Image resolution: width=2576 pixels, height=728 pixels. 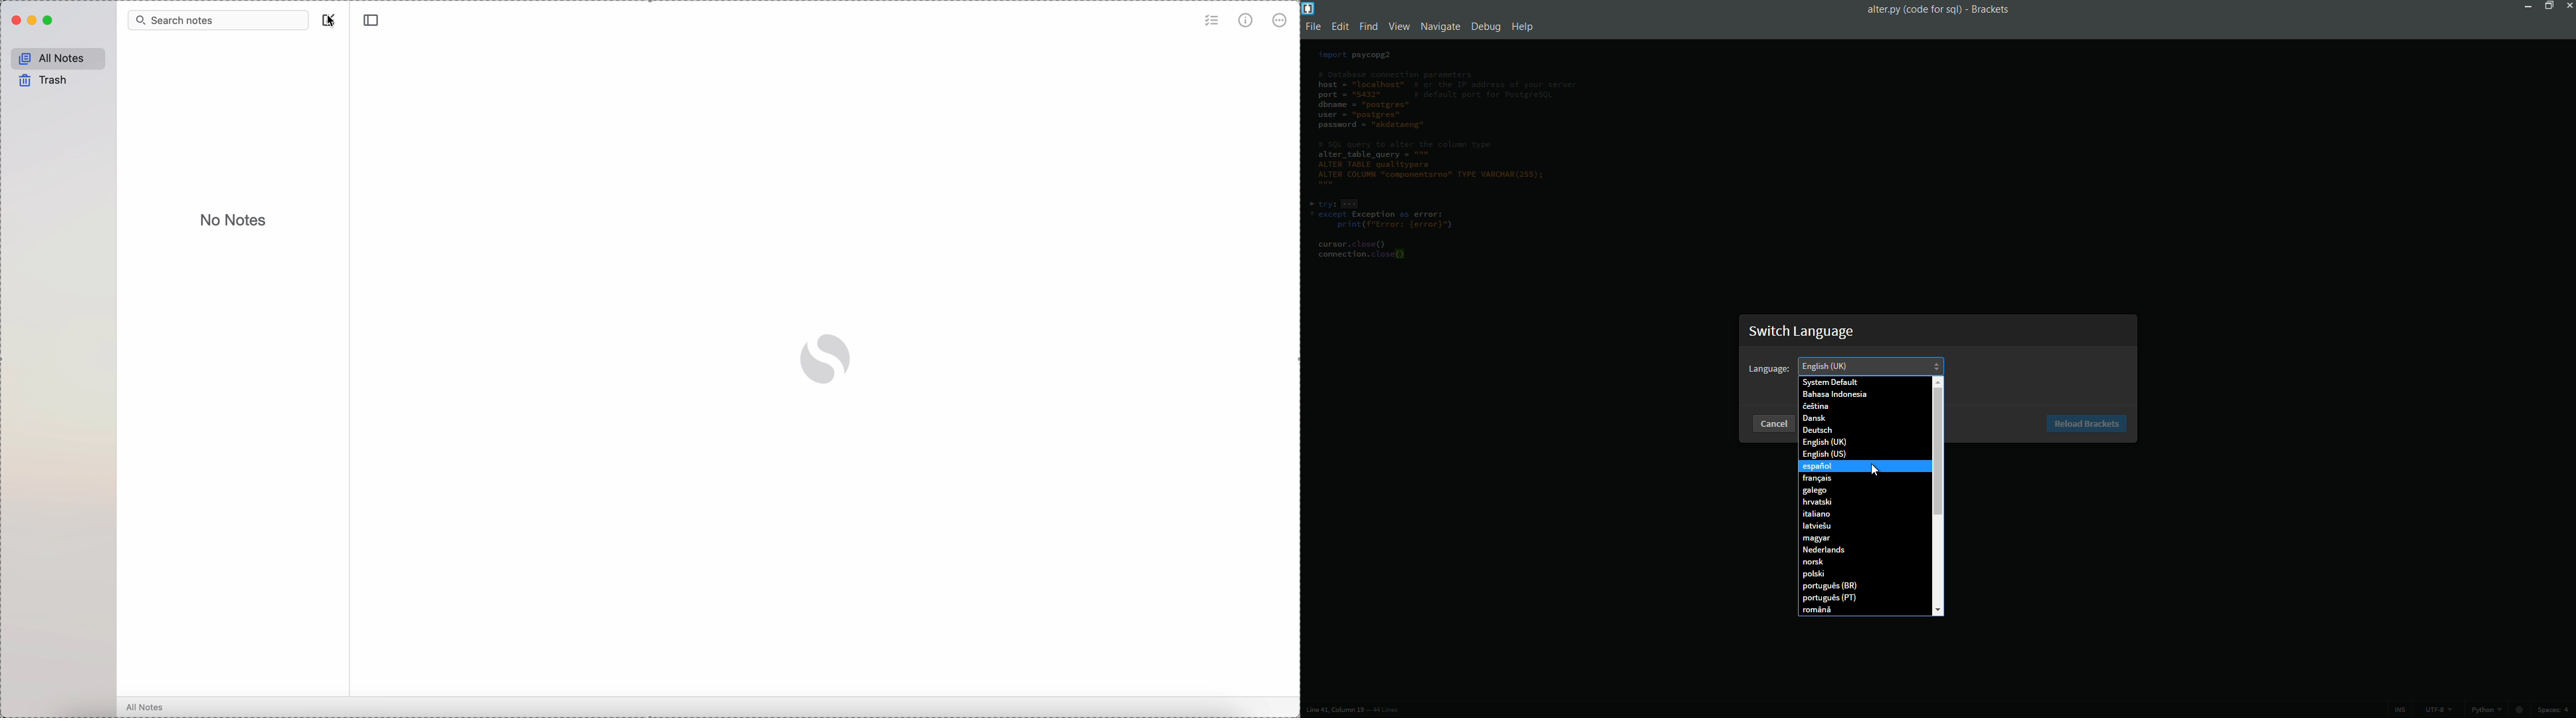 What do you see at coordinates (2552, 709) in the screenshot?
I see `space` at bounding box center [2552, 709].